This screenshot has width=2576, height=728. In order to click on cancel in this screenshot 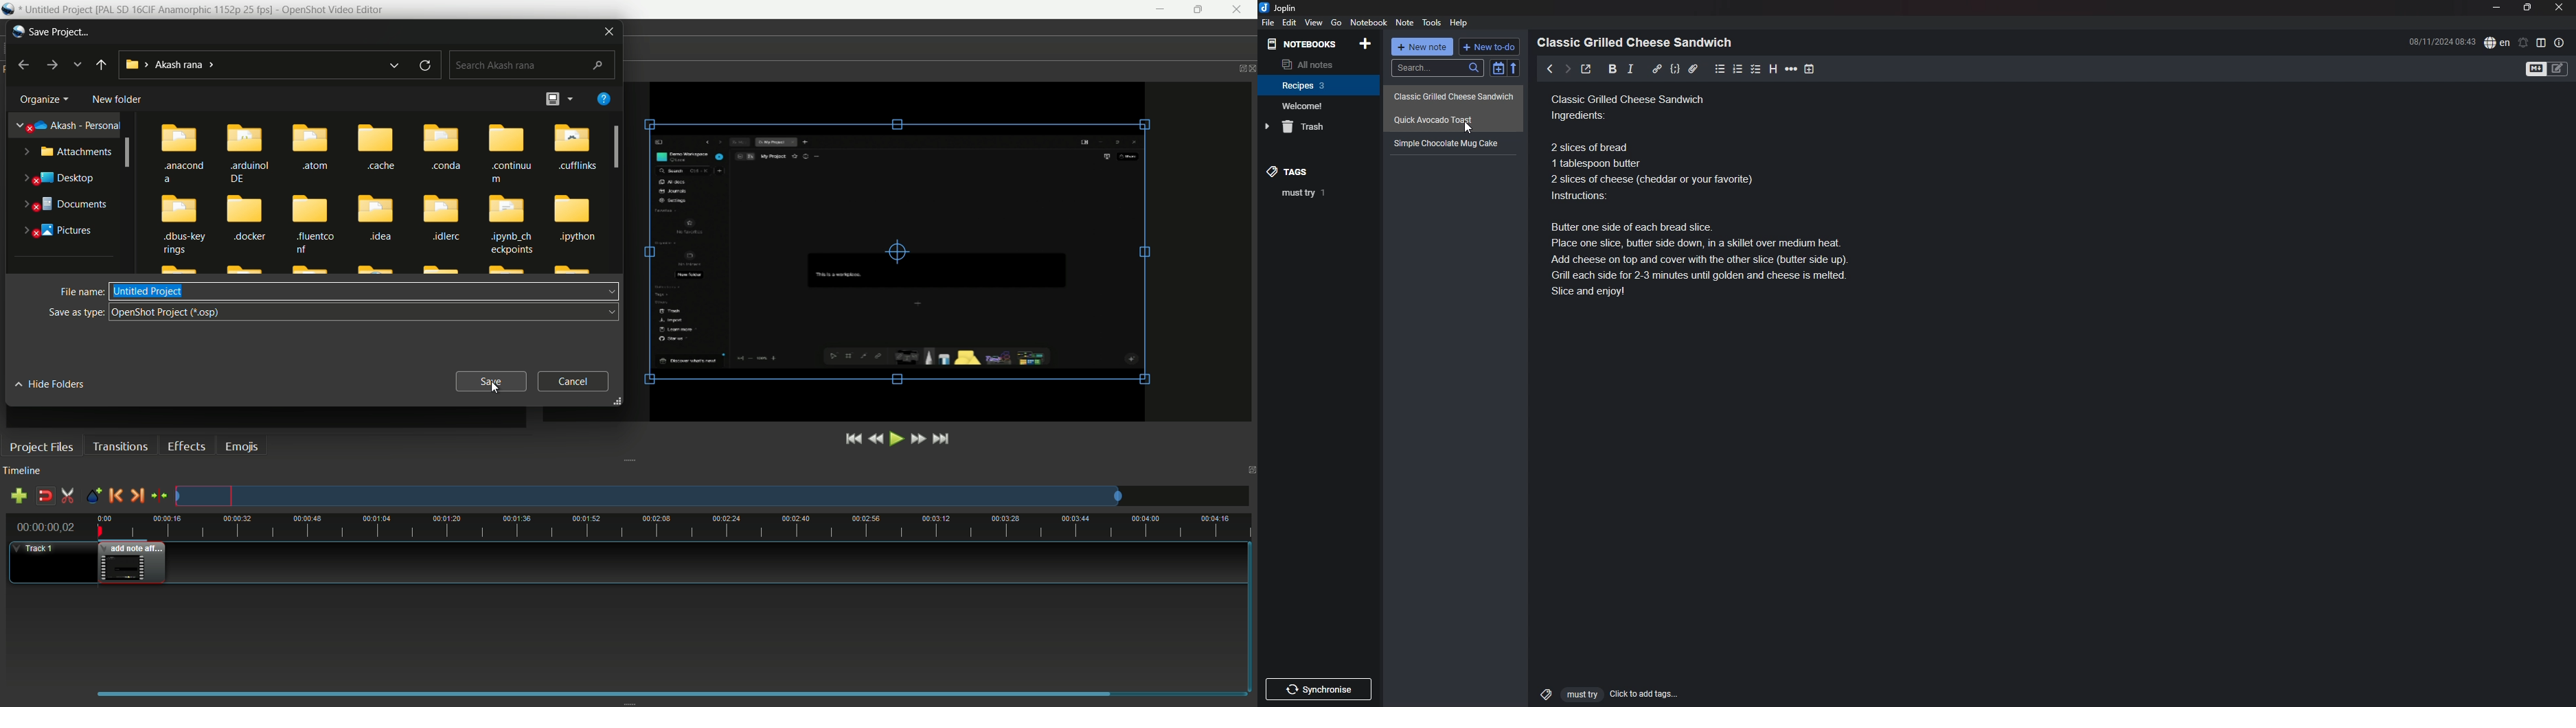, I will do `click(572, 381)`.